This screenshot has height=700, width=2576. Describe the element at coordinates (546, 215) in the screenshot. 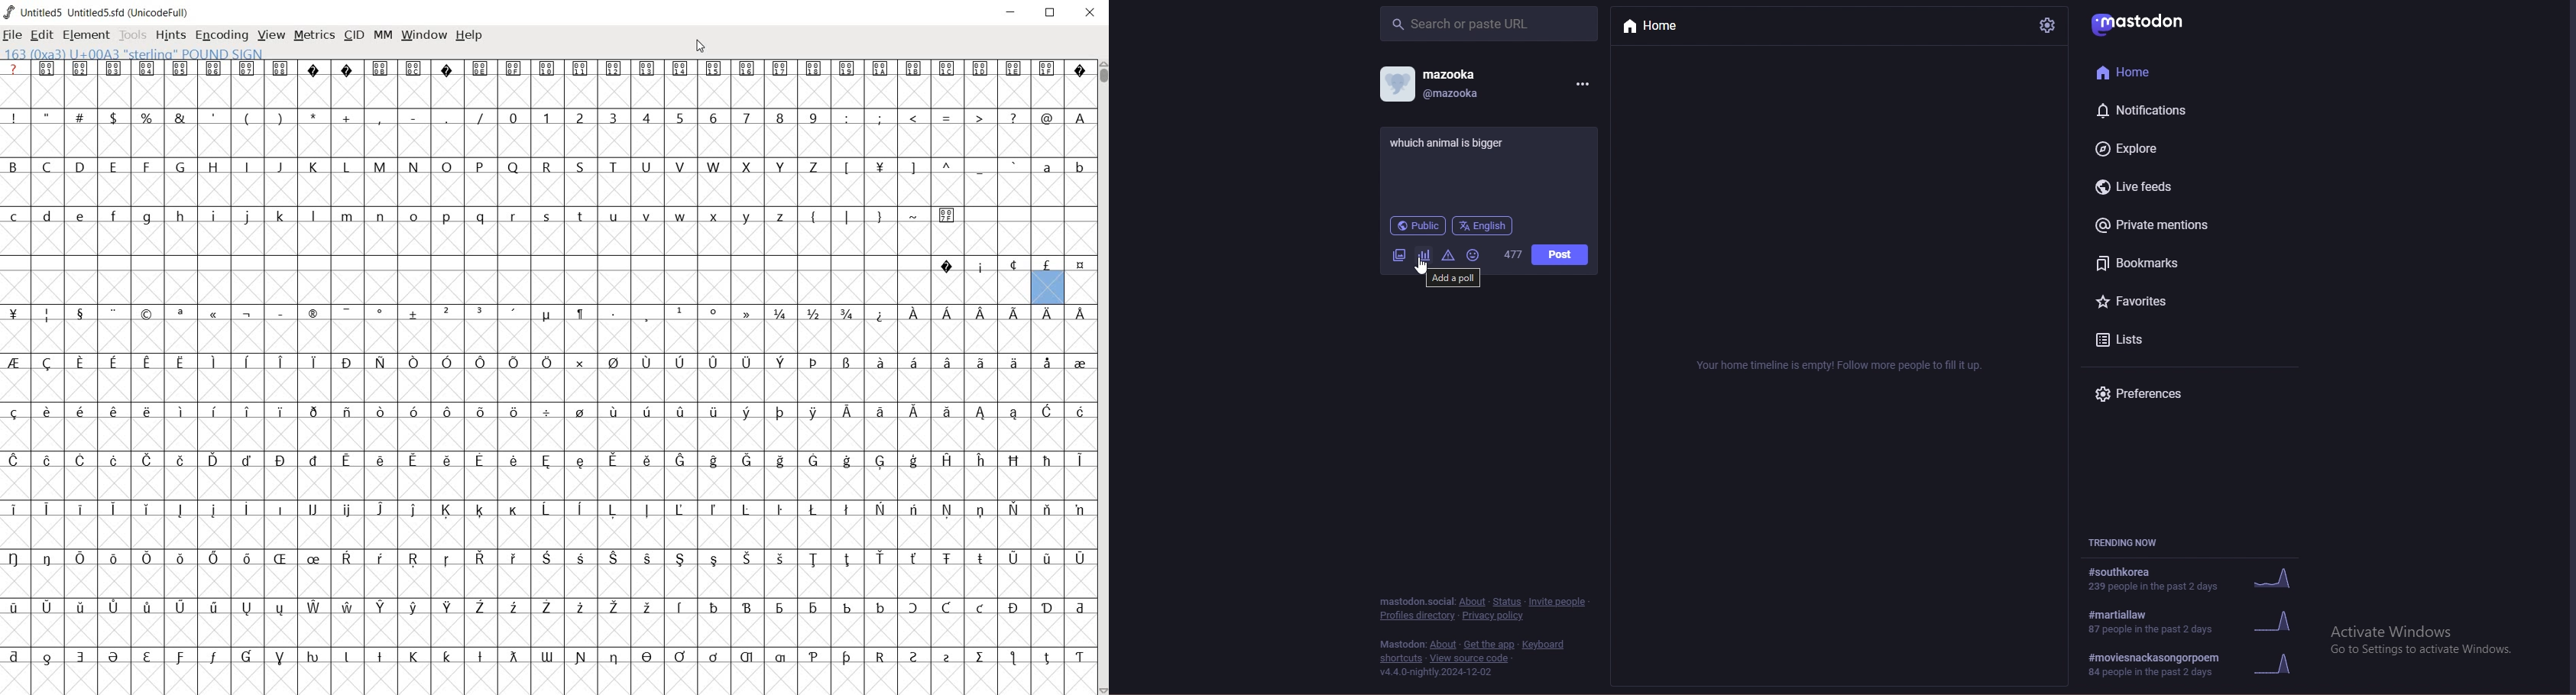

I see `s` at that location.